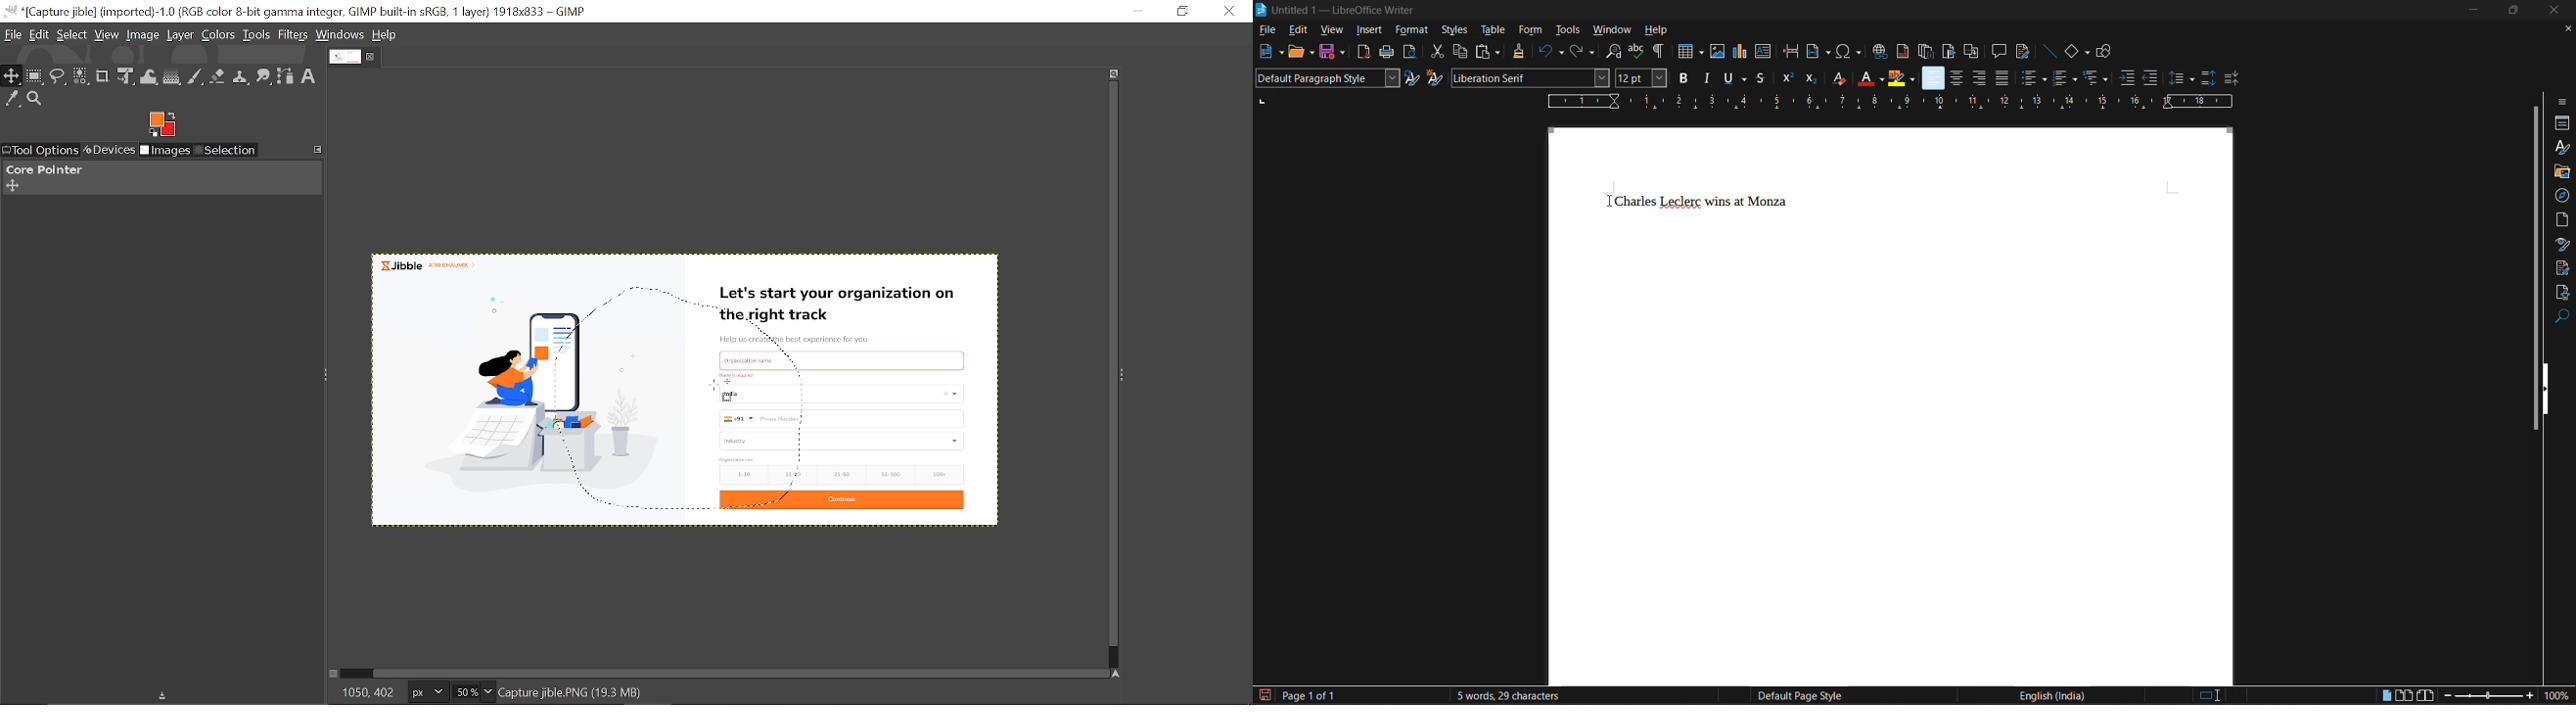 Image resolution: width=2576 pixels, height=728 pixels. What do you see at coordinates (386, 35) in the screenshot?
I see `help` at bounding box center [386, 35].